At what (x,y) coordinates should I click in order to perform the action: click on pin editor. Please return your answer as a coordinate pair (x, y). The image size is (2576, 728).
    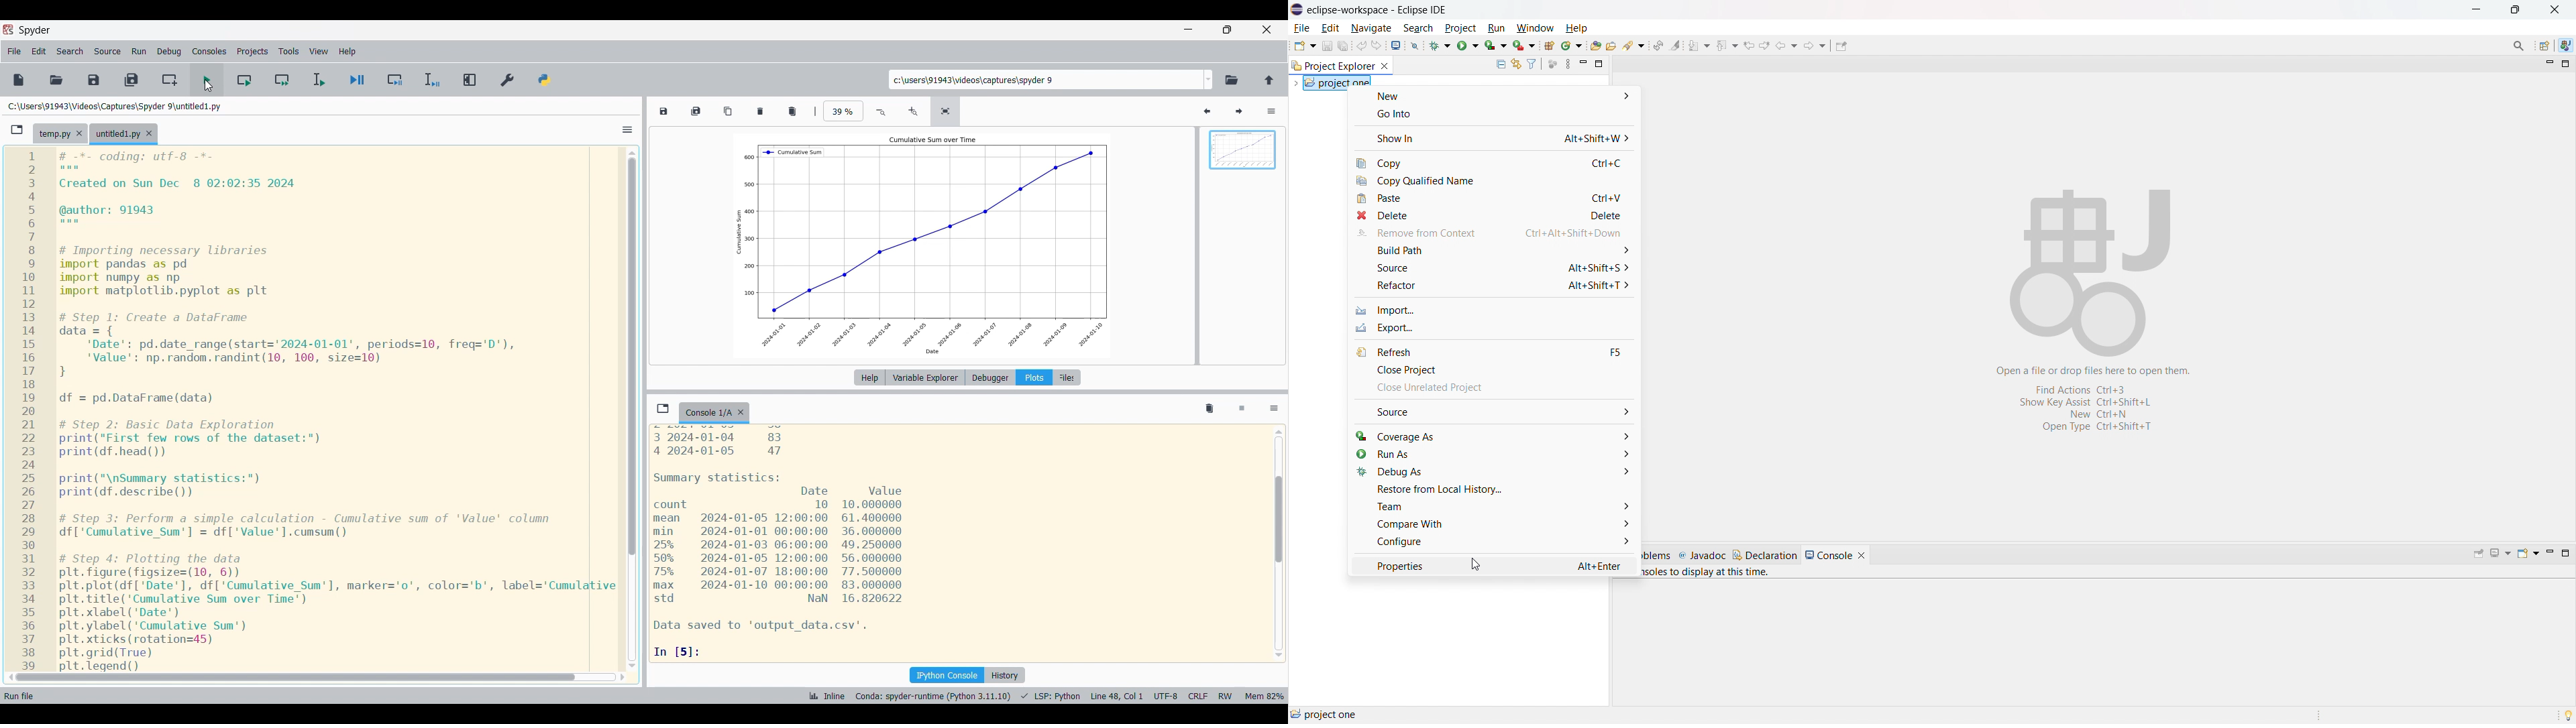
    Looking at the image, I should click on (1841, 46).